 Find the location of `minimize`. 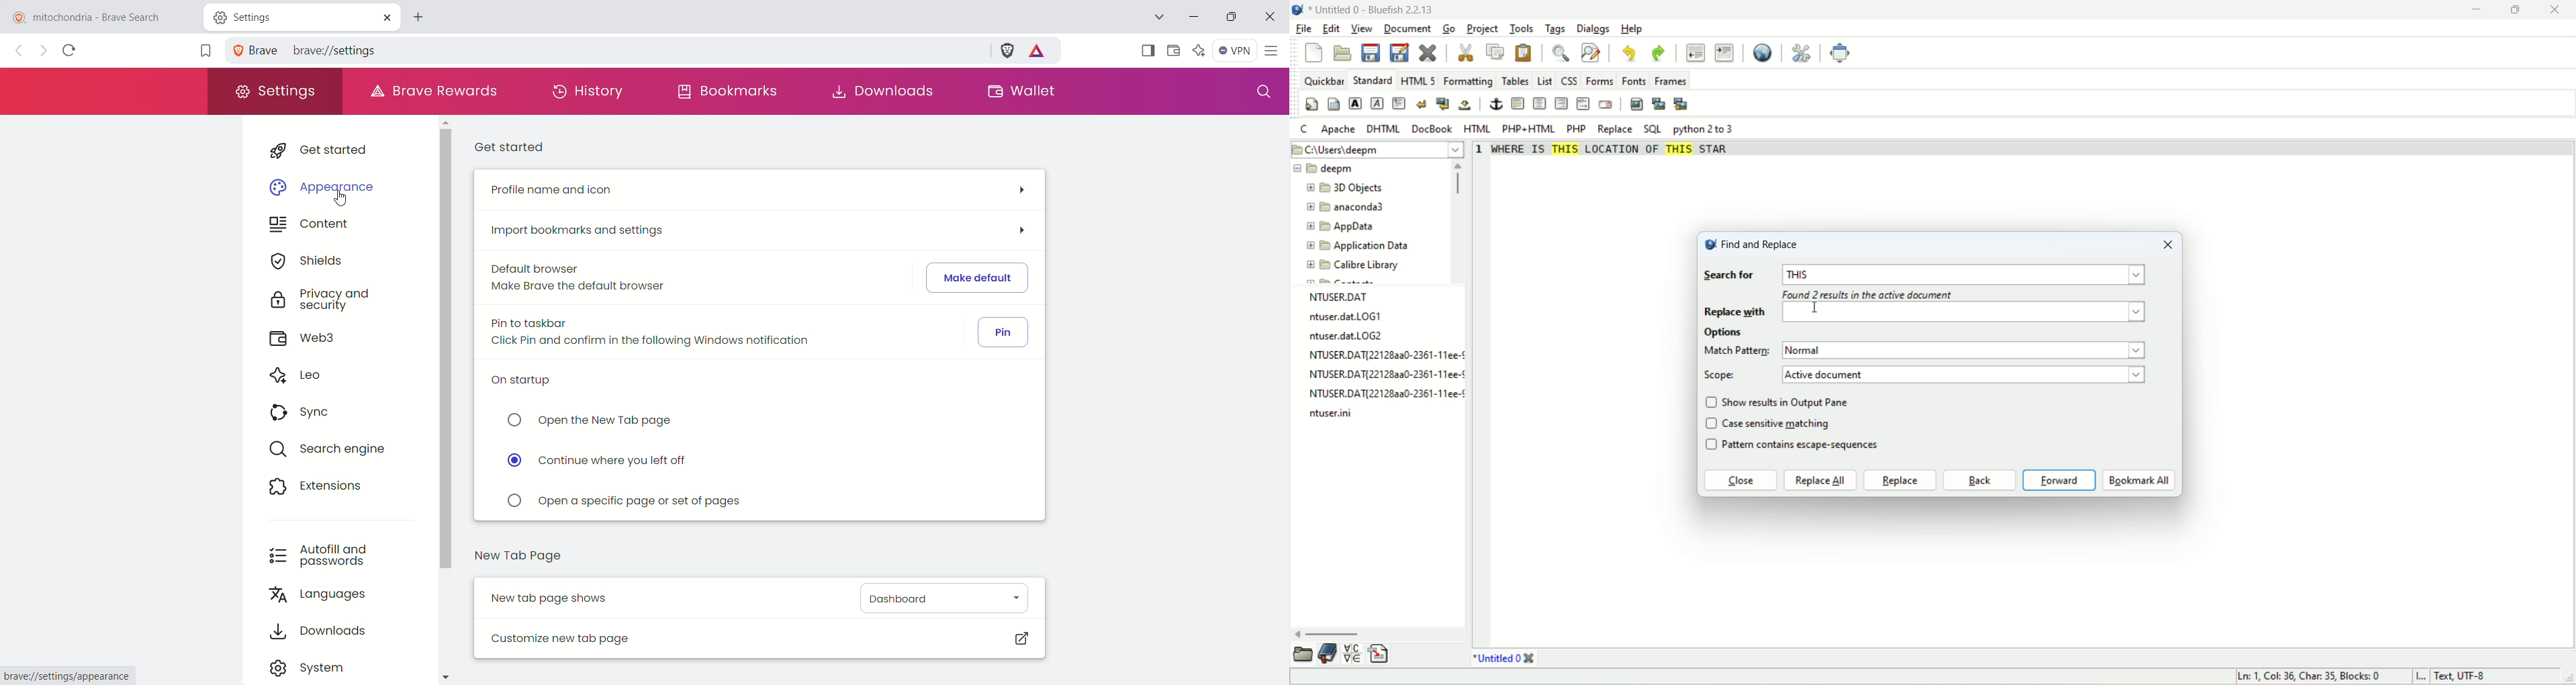

minimize is located at coordinates (1191, 19).